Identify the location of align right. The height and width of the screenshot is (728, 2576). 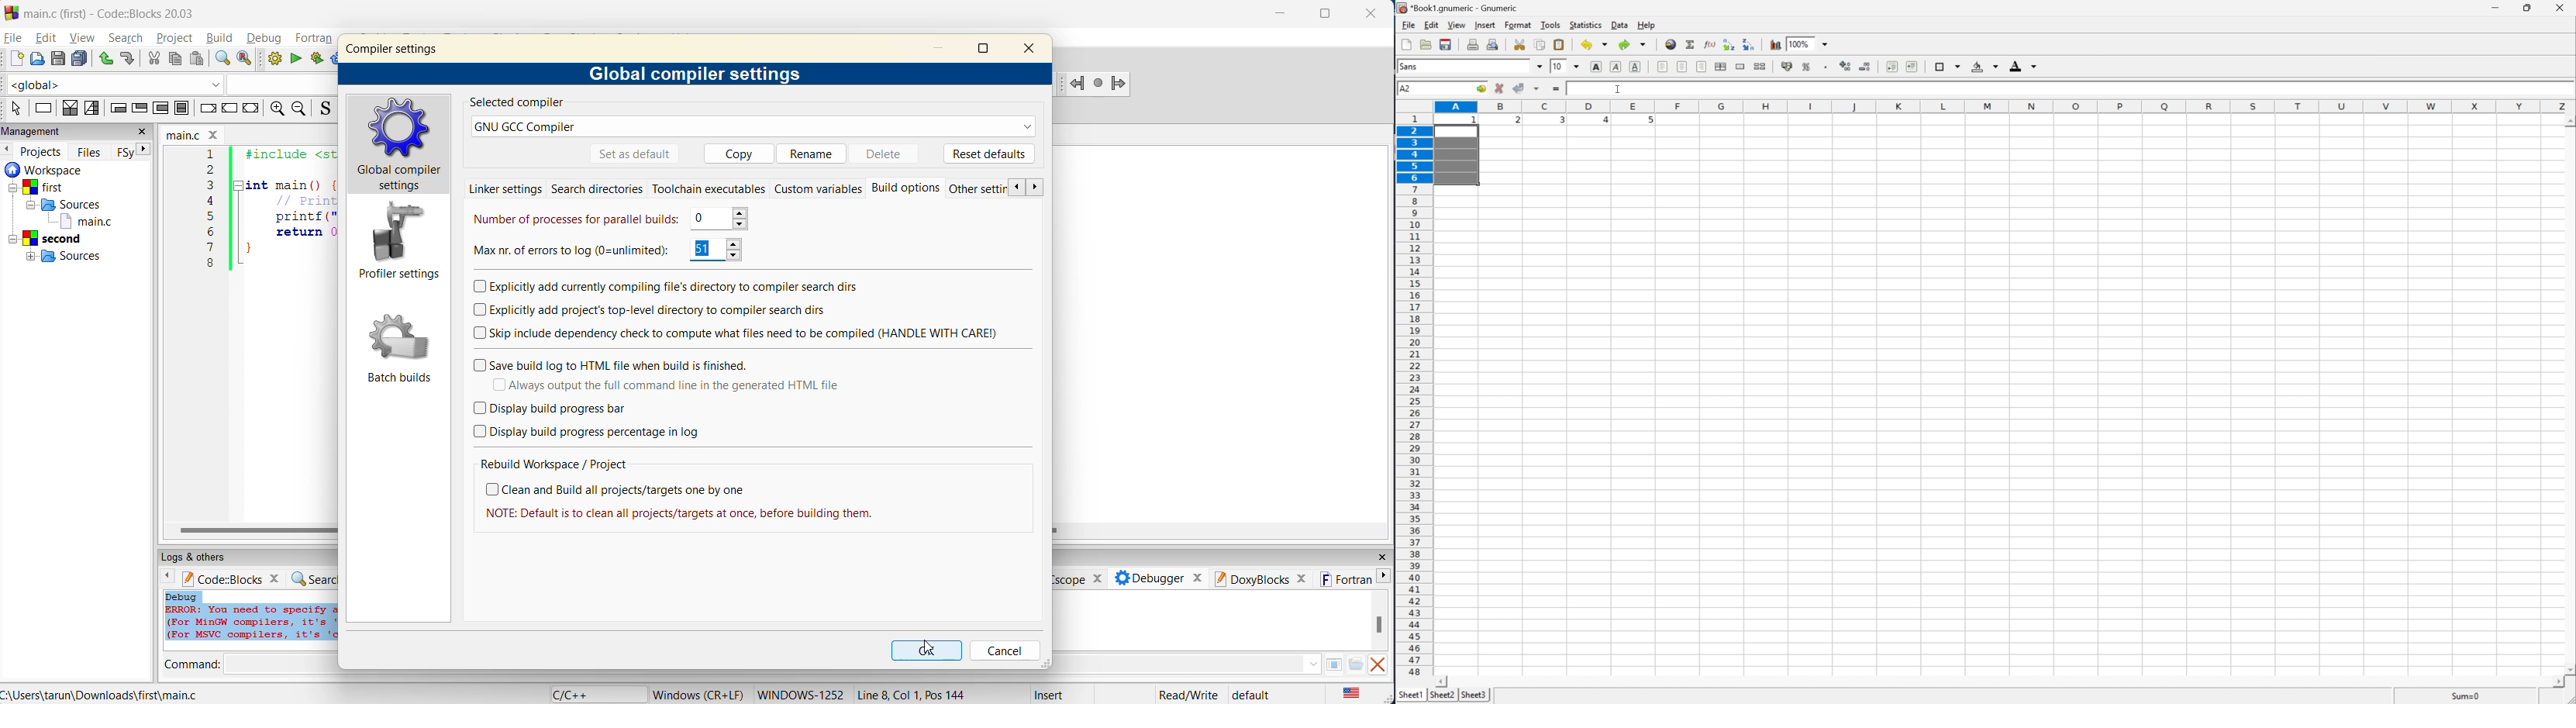
(1702, 66).